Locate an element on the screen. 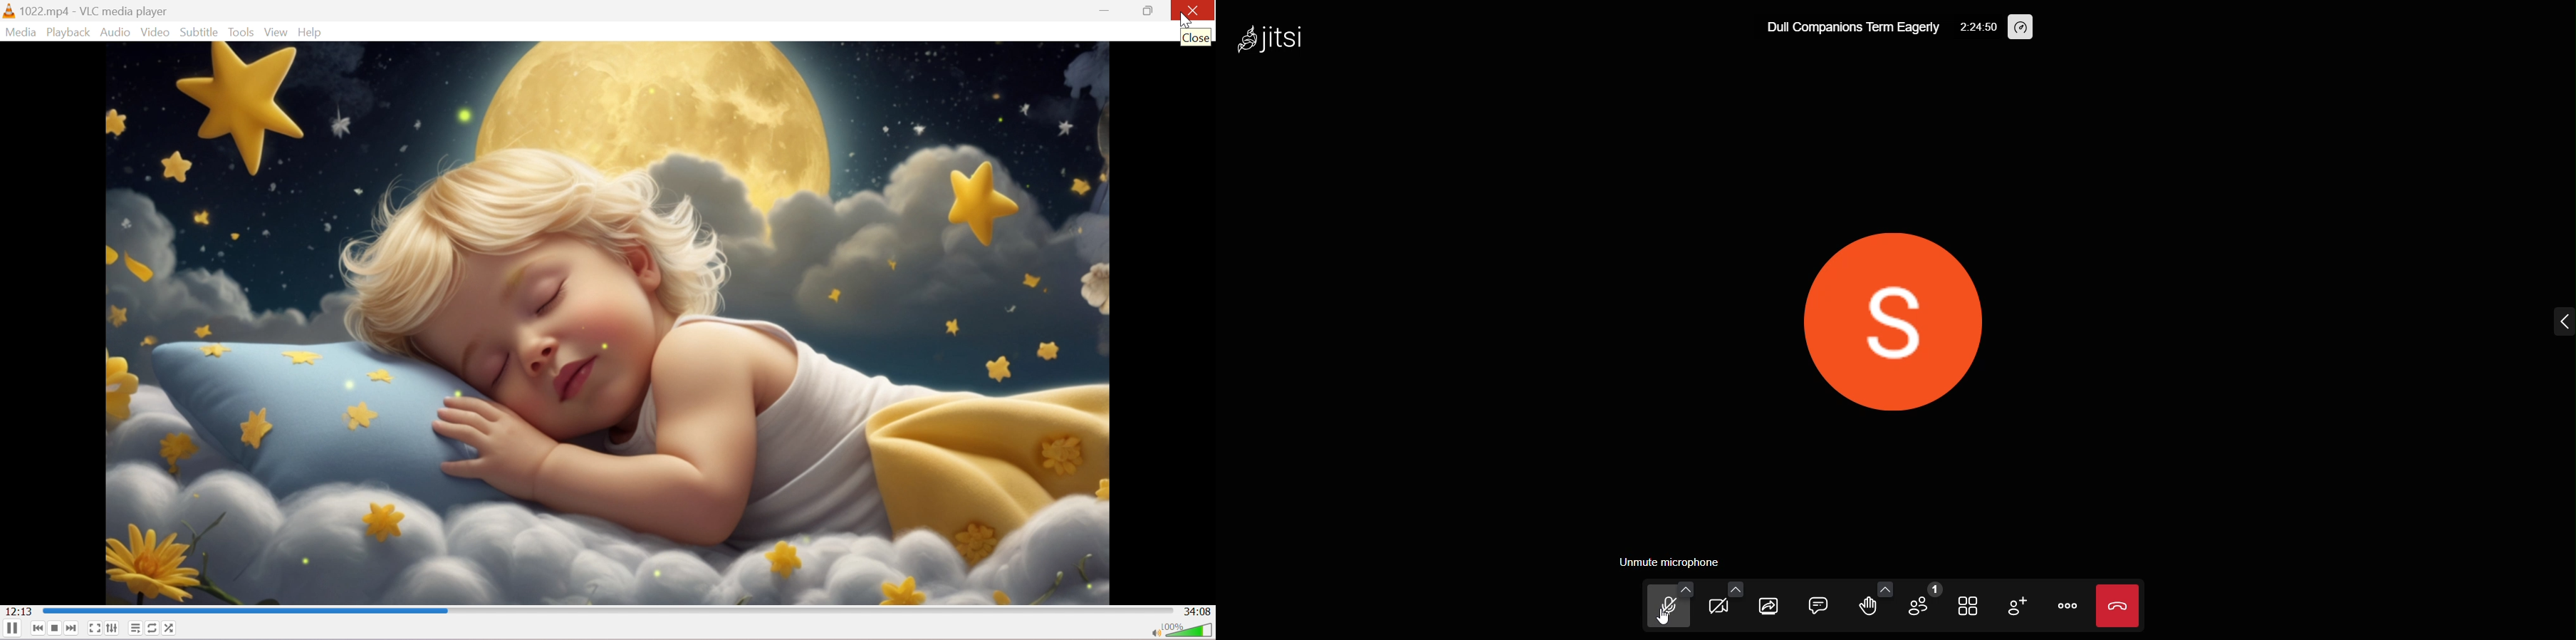  microphone off is located at coordinates (1662, 610).